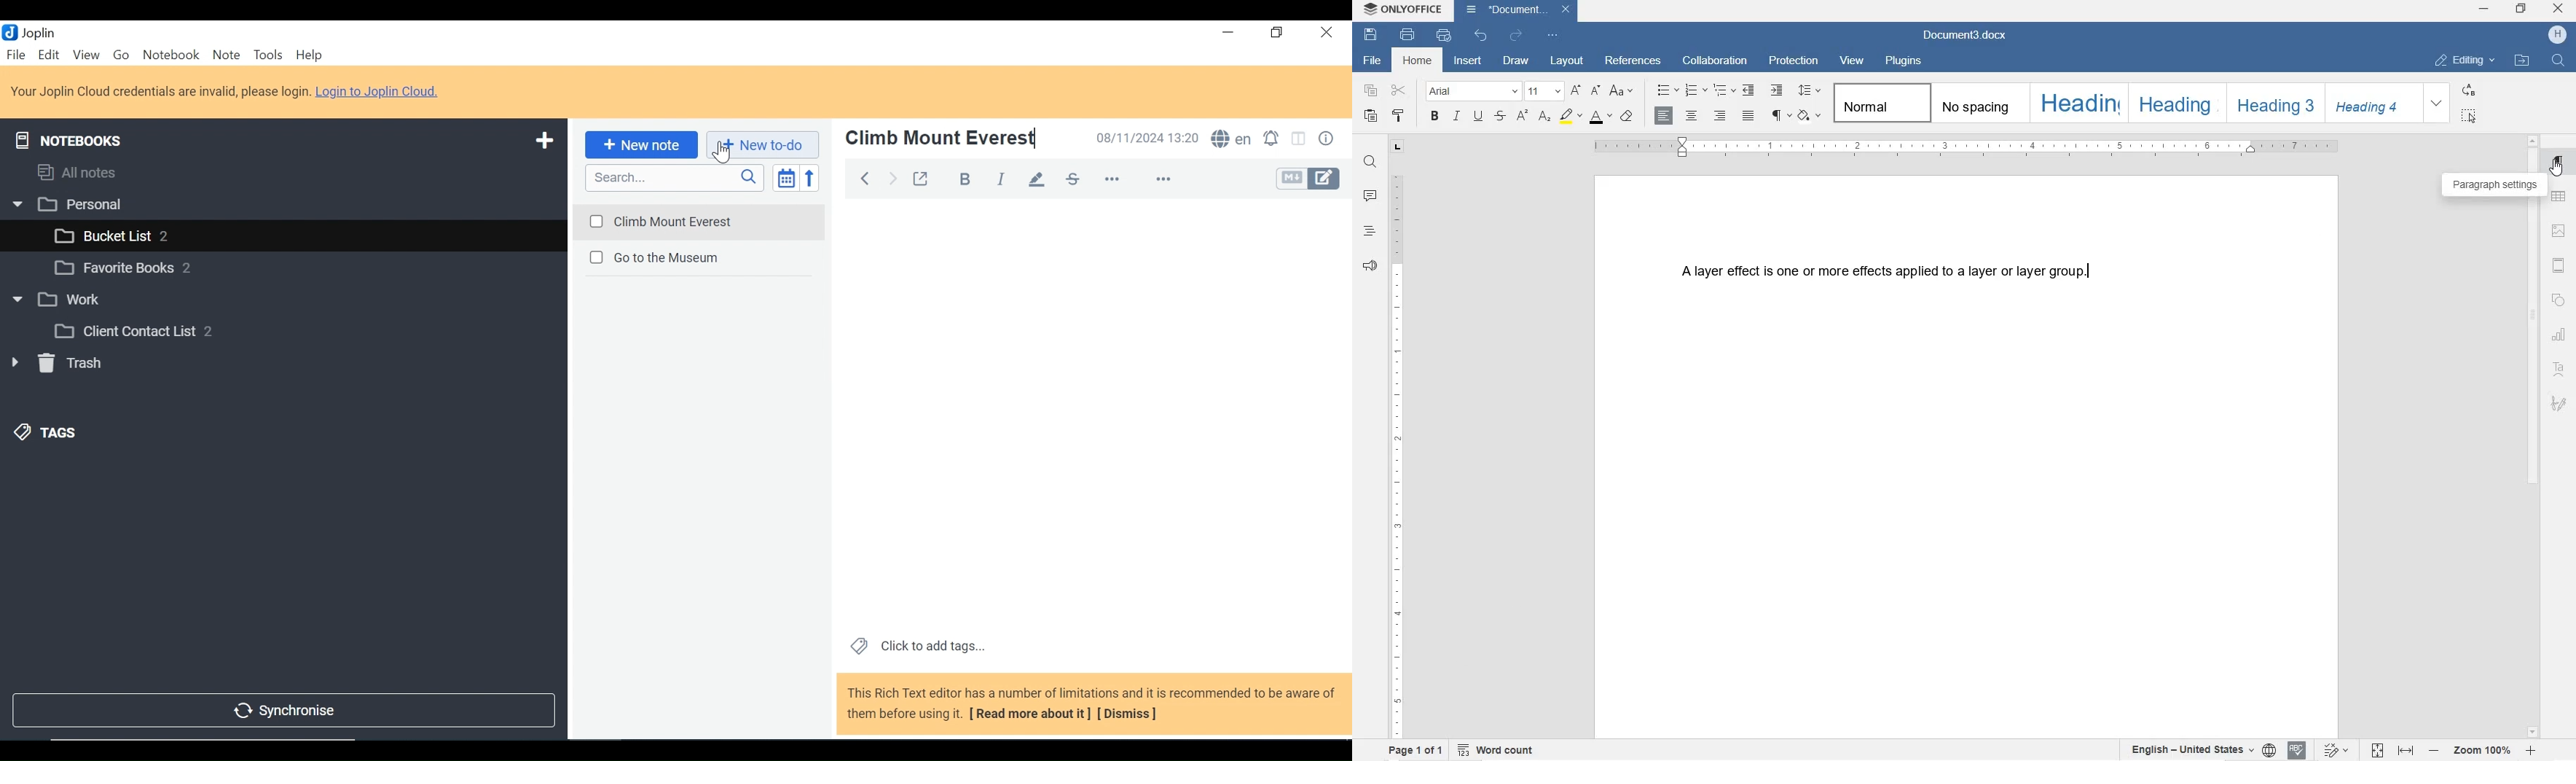 This screenshot has width=2576, height=784. I want to click on CHANGE CASE, so click(1622, 91).